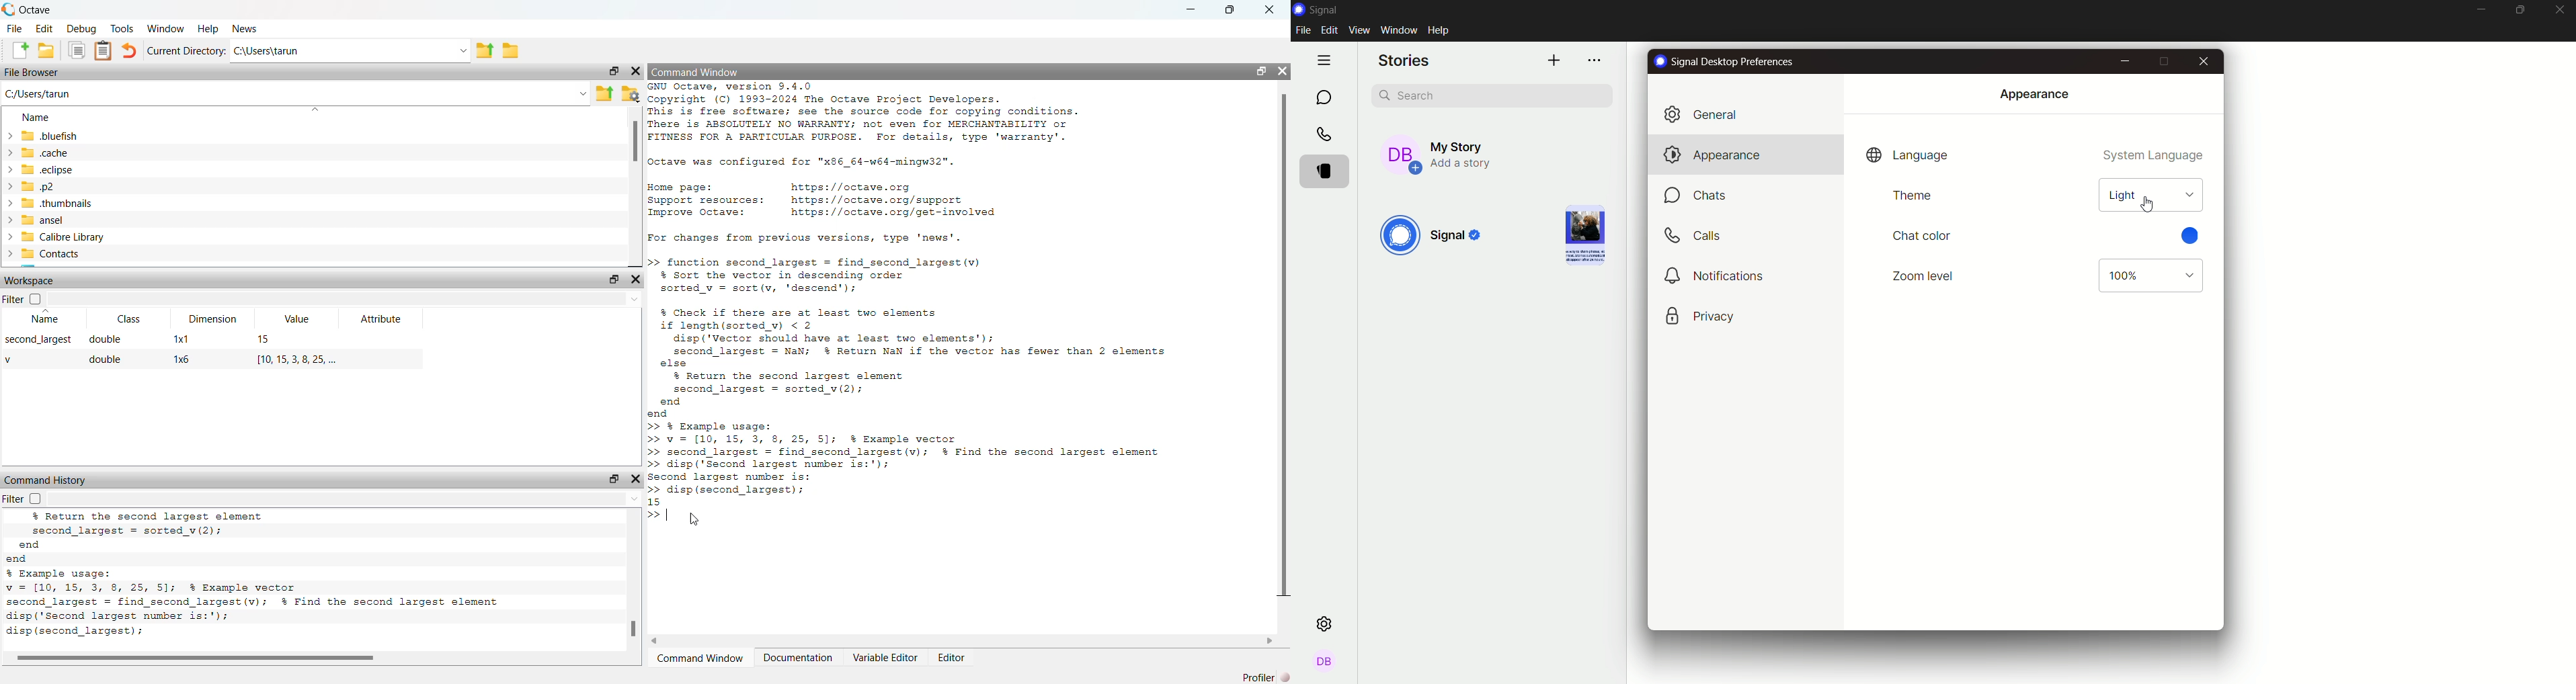 The height and width of the screenshot is (700, 2576). I want to click on hide widget, so click(637, 281).